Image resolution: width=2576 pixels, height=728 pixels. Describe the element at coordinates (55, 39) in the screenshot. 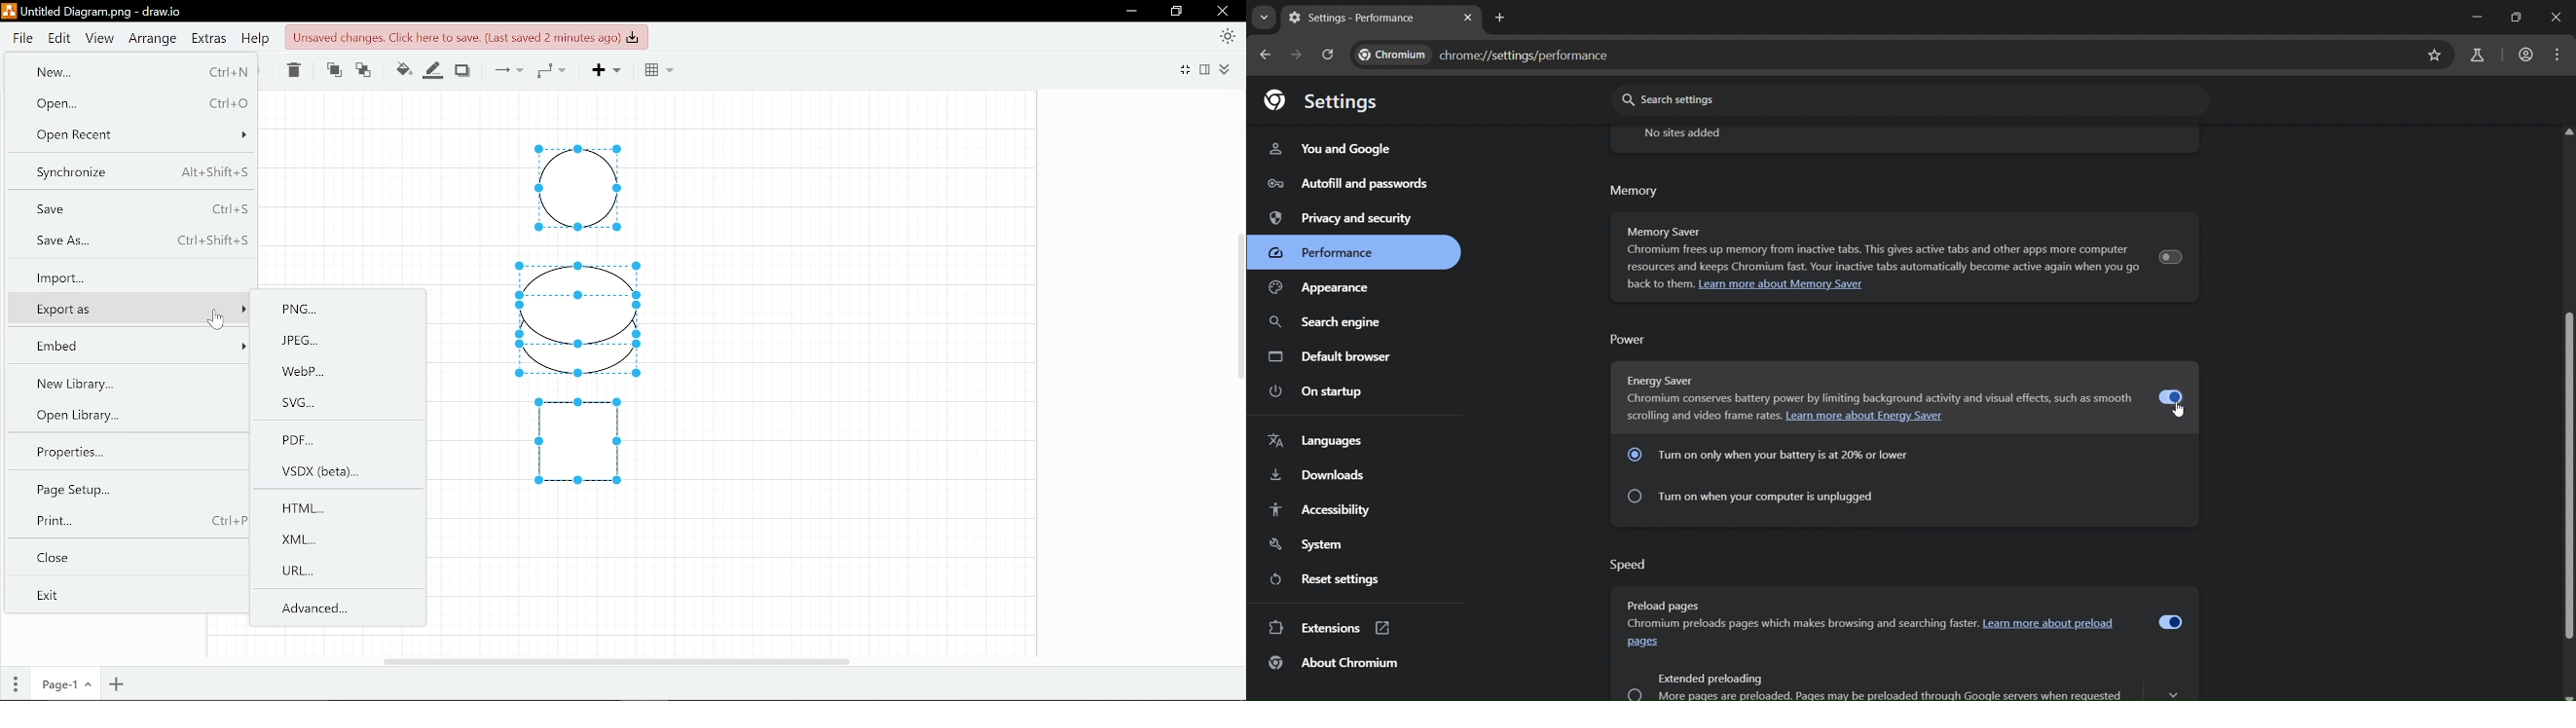

I see `Edit` at that location.